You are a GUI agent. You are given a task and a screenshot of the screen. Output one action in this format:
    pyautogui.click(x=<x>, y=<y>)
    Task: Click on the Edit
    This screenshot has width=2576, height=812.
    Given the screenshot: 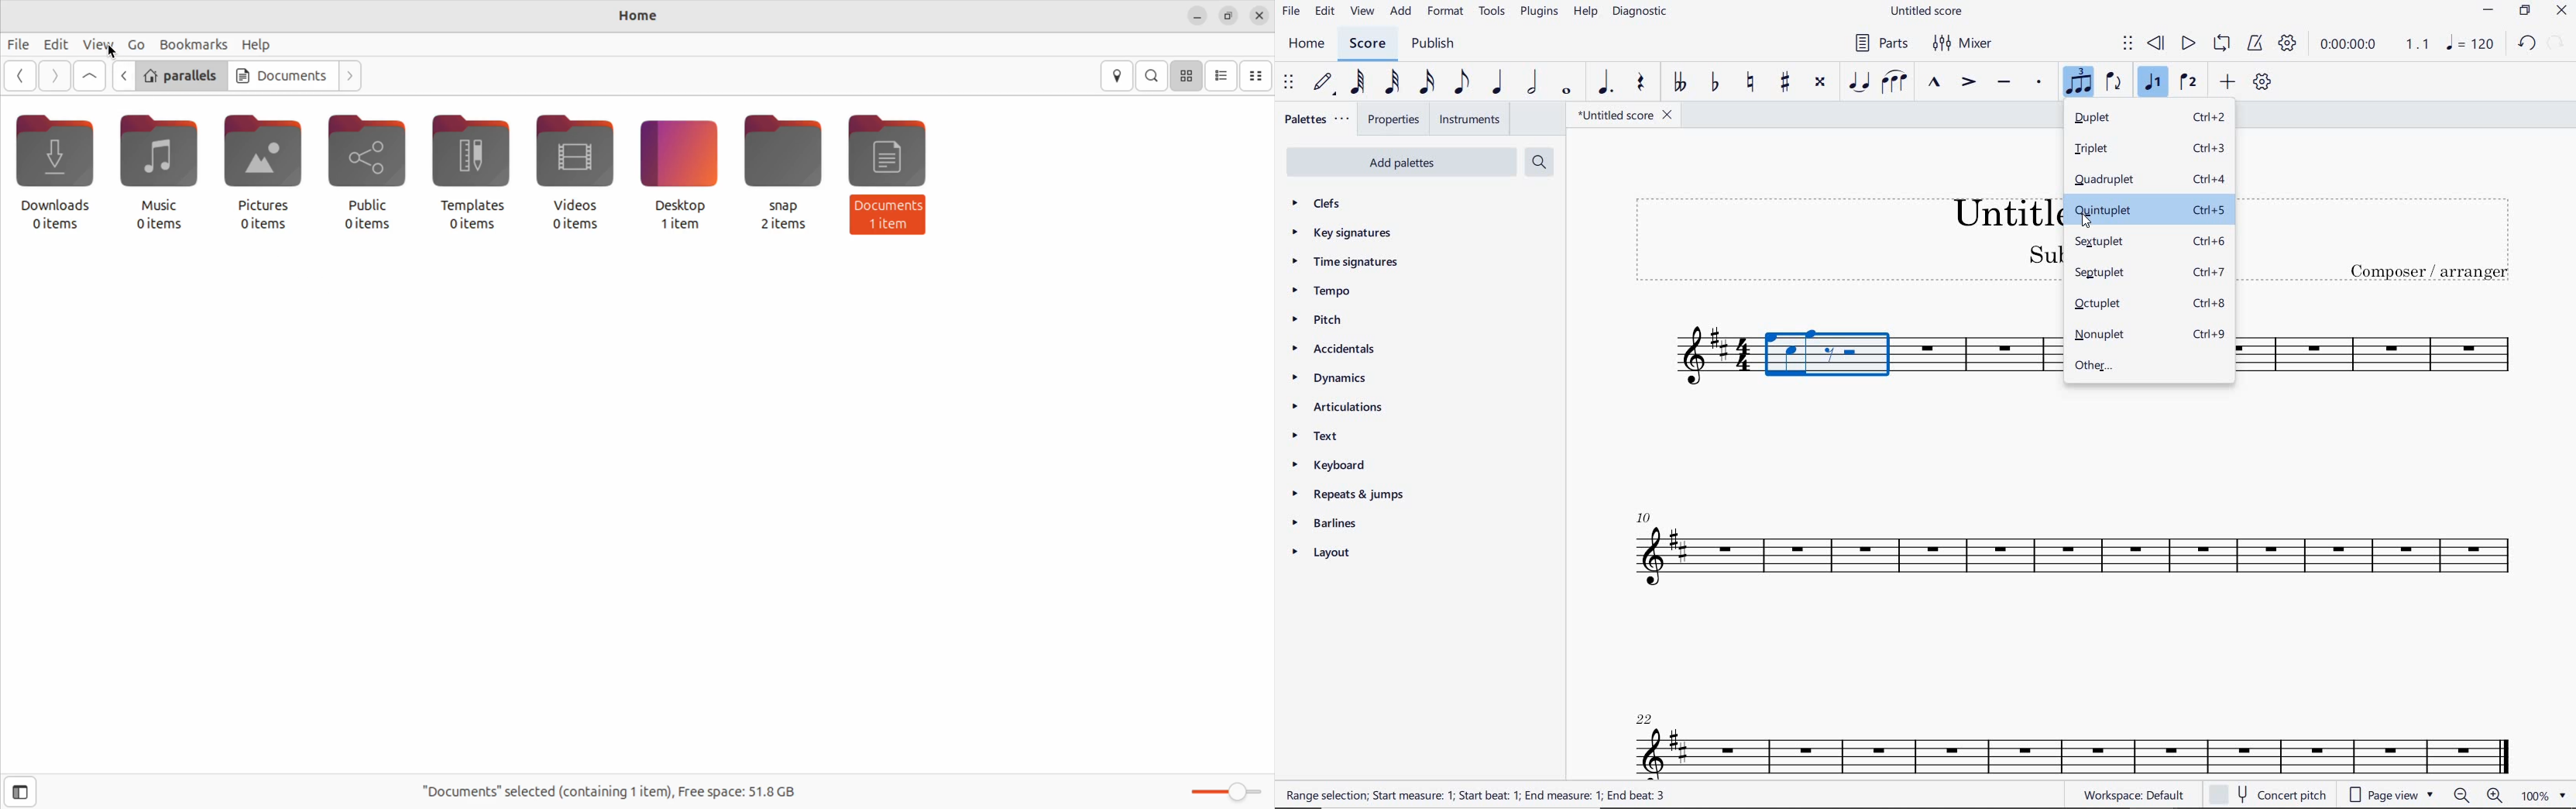 What is the action you would take?
    pyautogui.click(x=54, y=44)
    